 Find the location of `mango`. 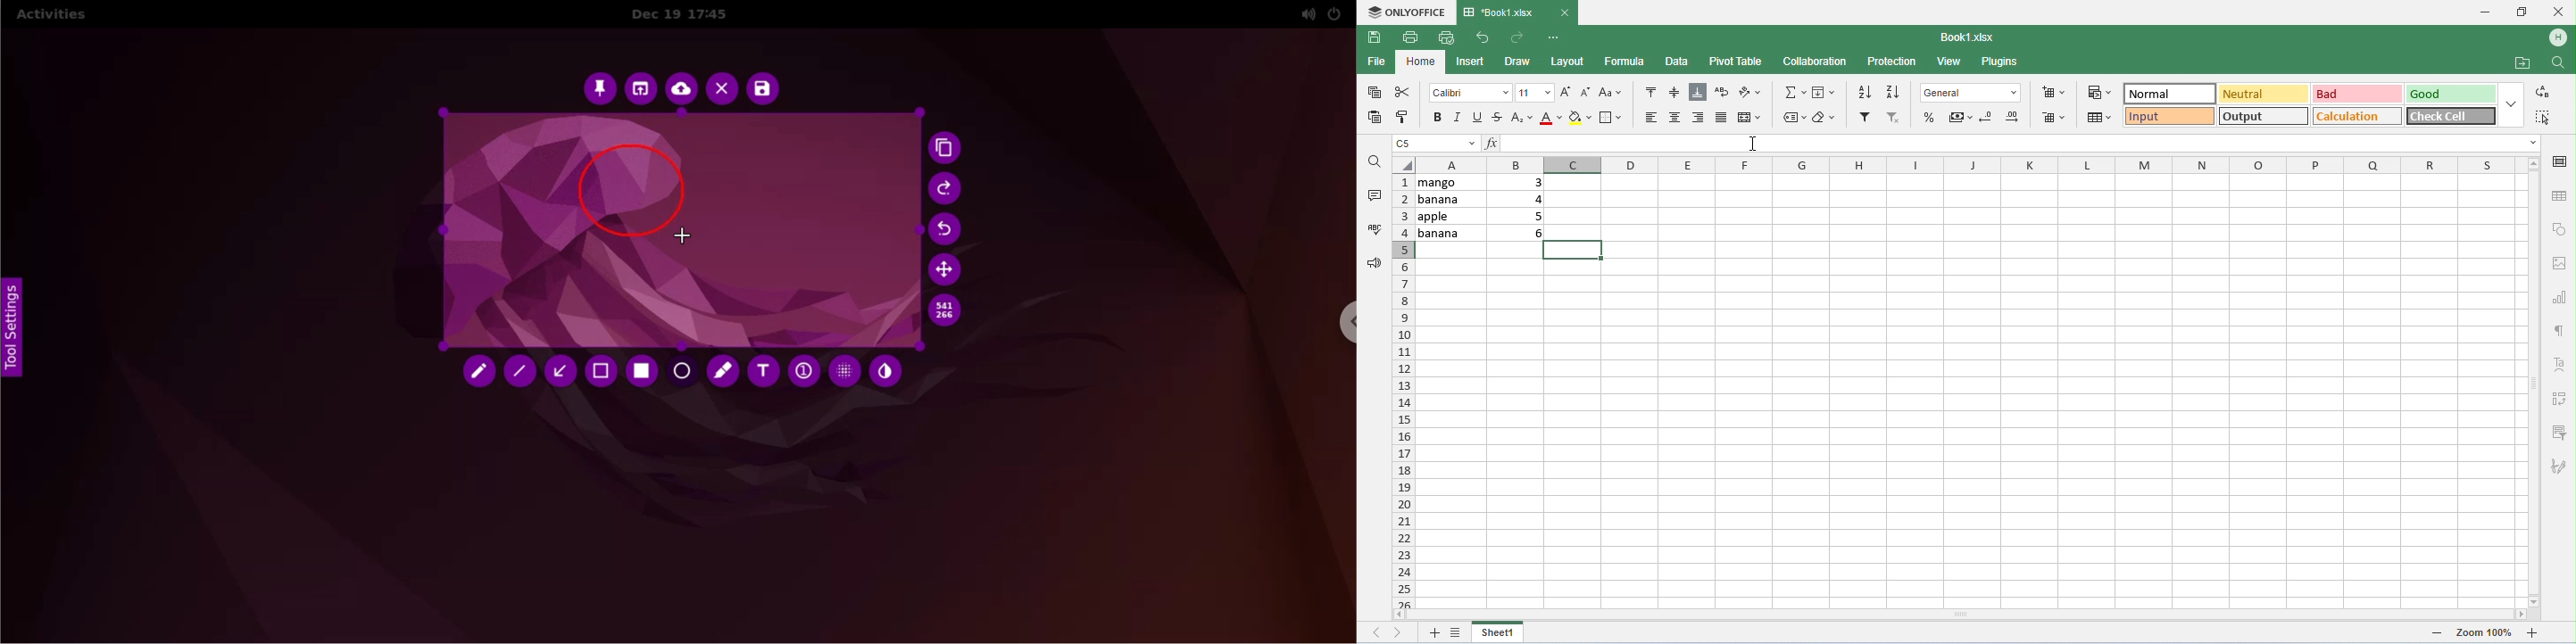

mango is located at coordinates (1450, 183).